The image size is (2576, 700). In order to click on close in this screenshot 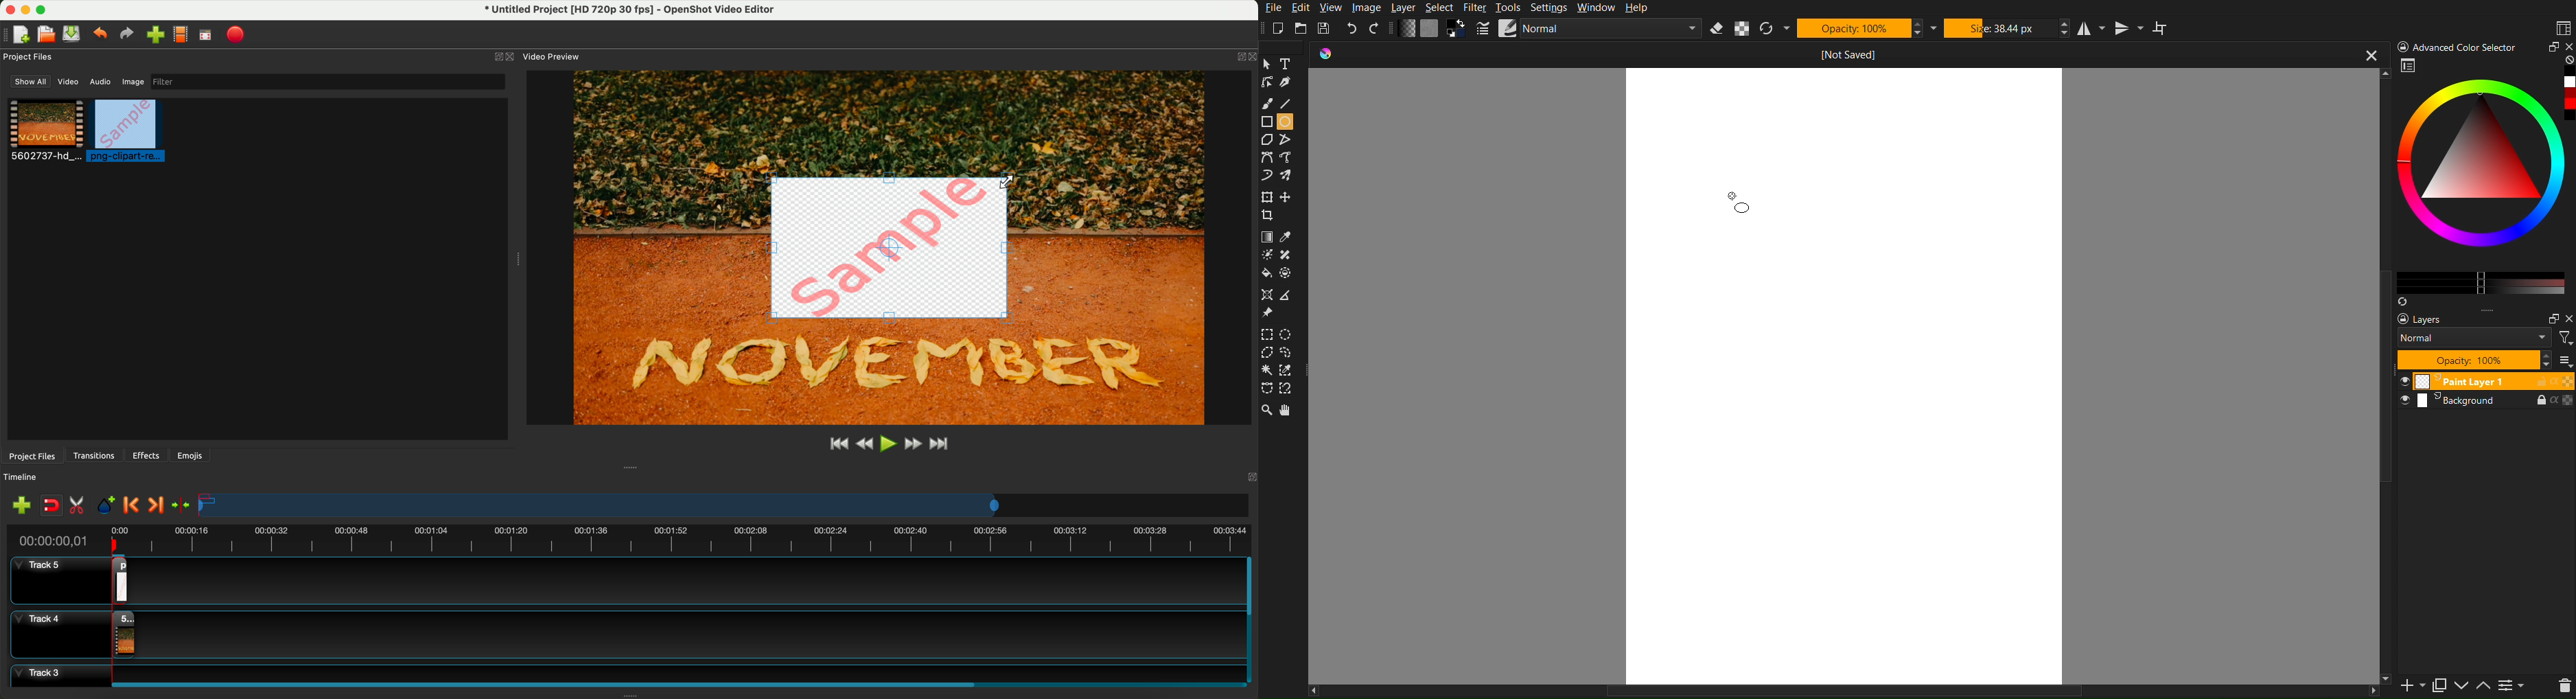, I will do `click(2364, 51)`.